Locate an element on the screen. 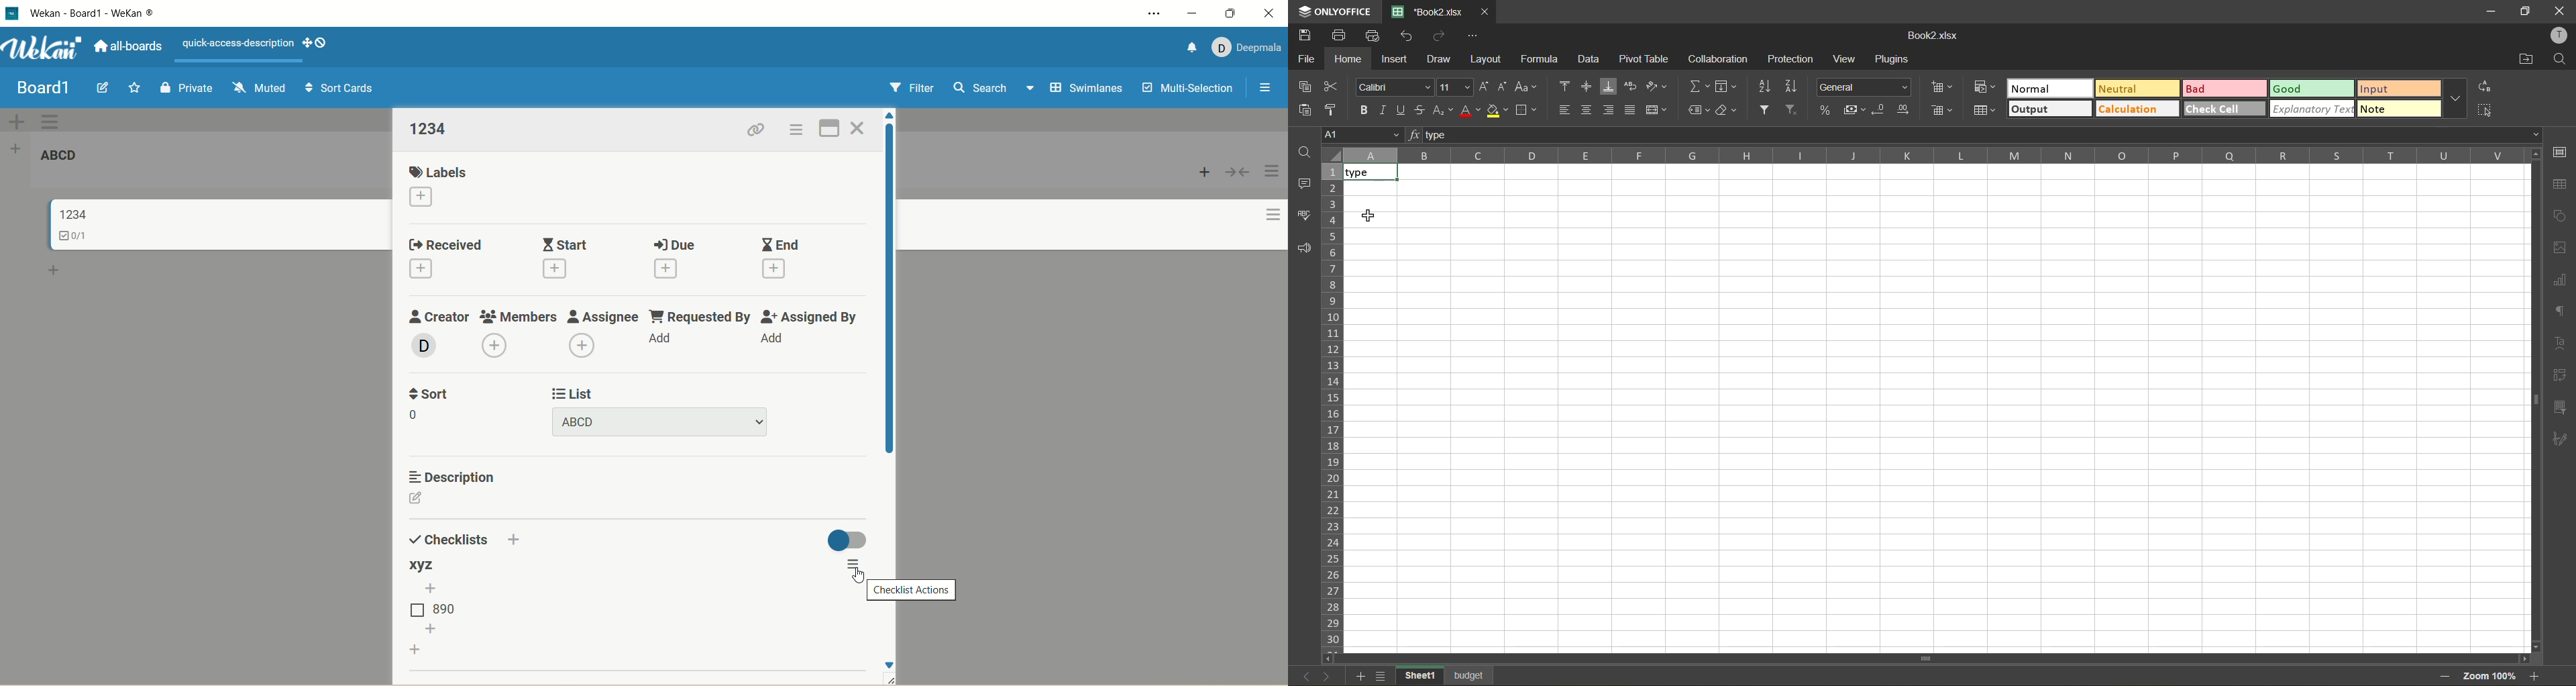 This screenshot has height=700, width=2576. muted is located at coordinates (258, 89).